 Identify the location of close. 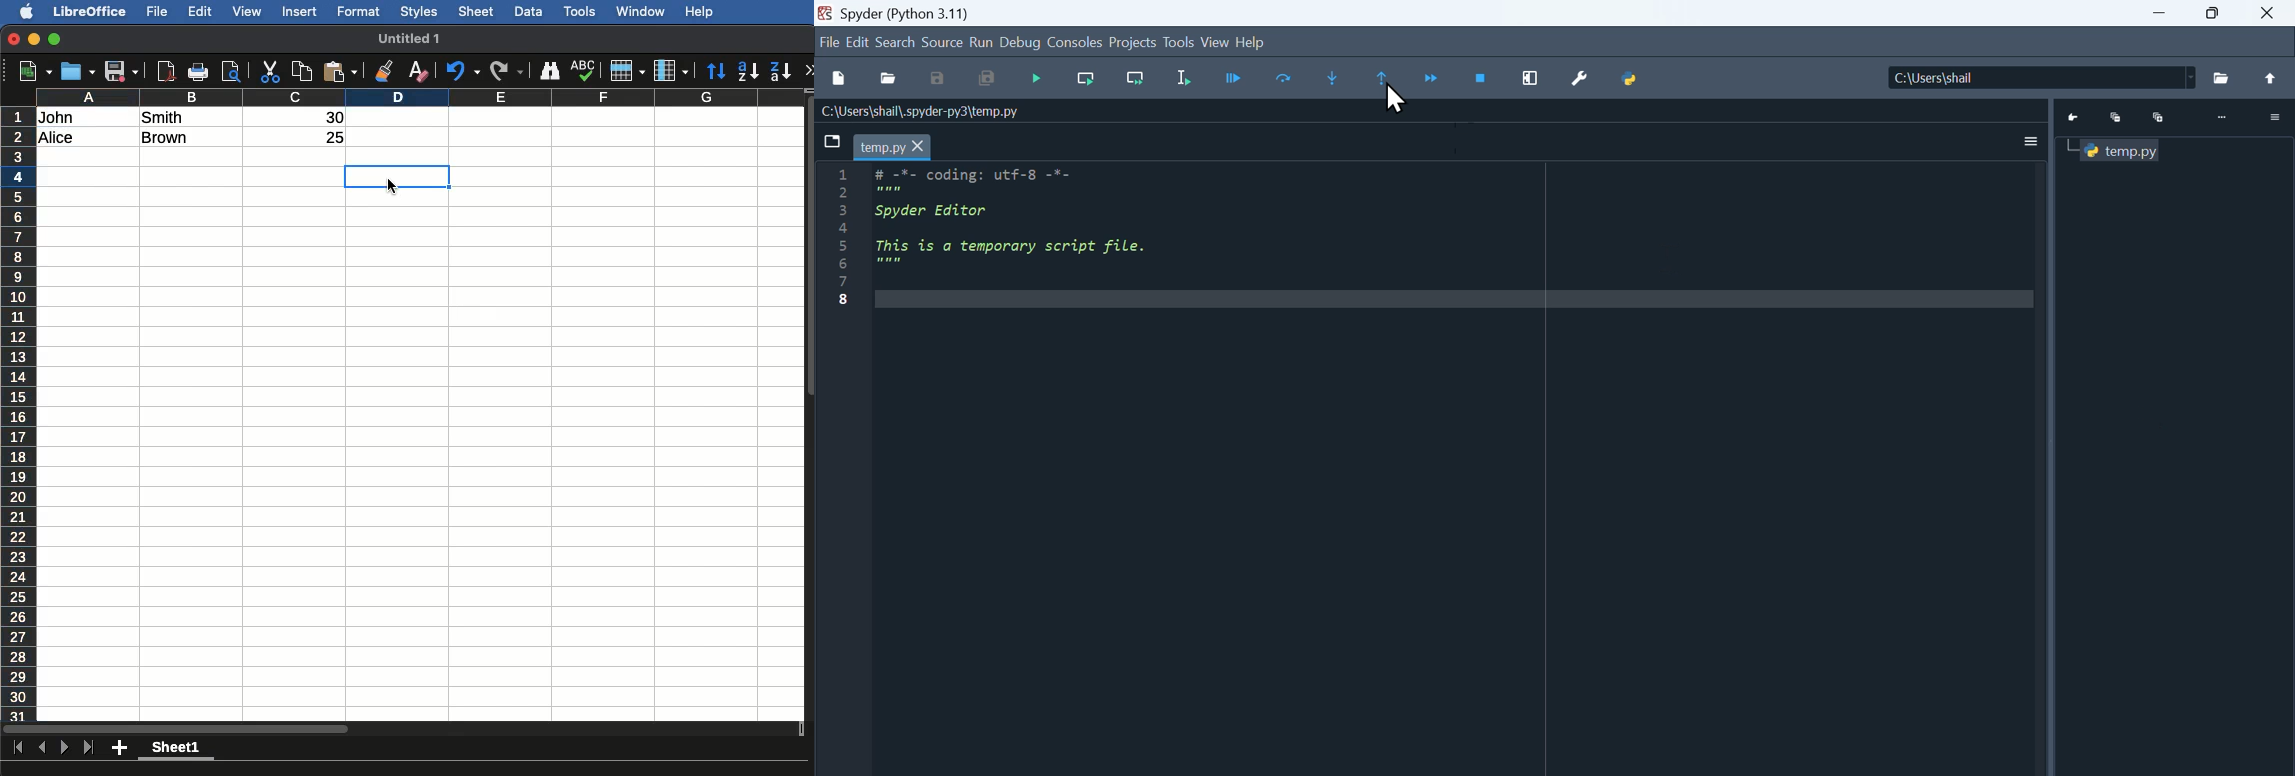
(2266, 13).